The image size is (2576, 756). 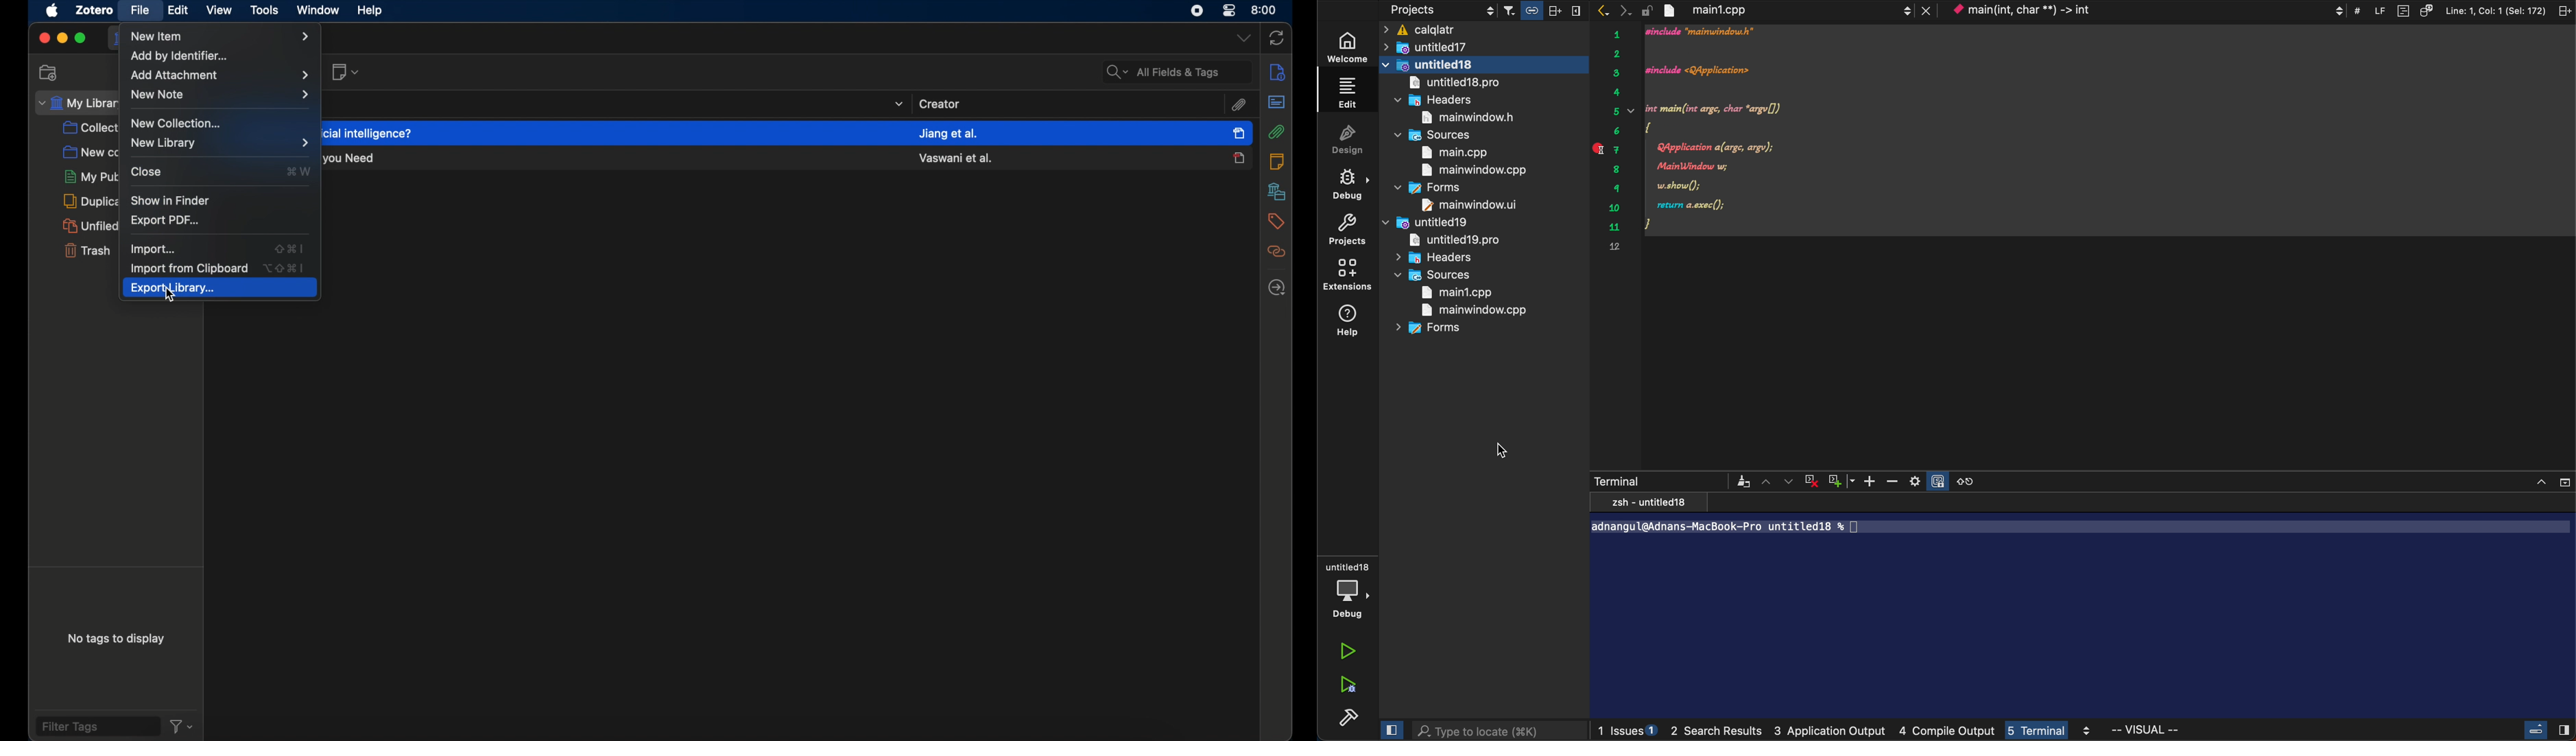 What do you see at coordinates (263, 10) in the screenshot?
I see `tools` at bounding box center [263, 10].